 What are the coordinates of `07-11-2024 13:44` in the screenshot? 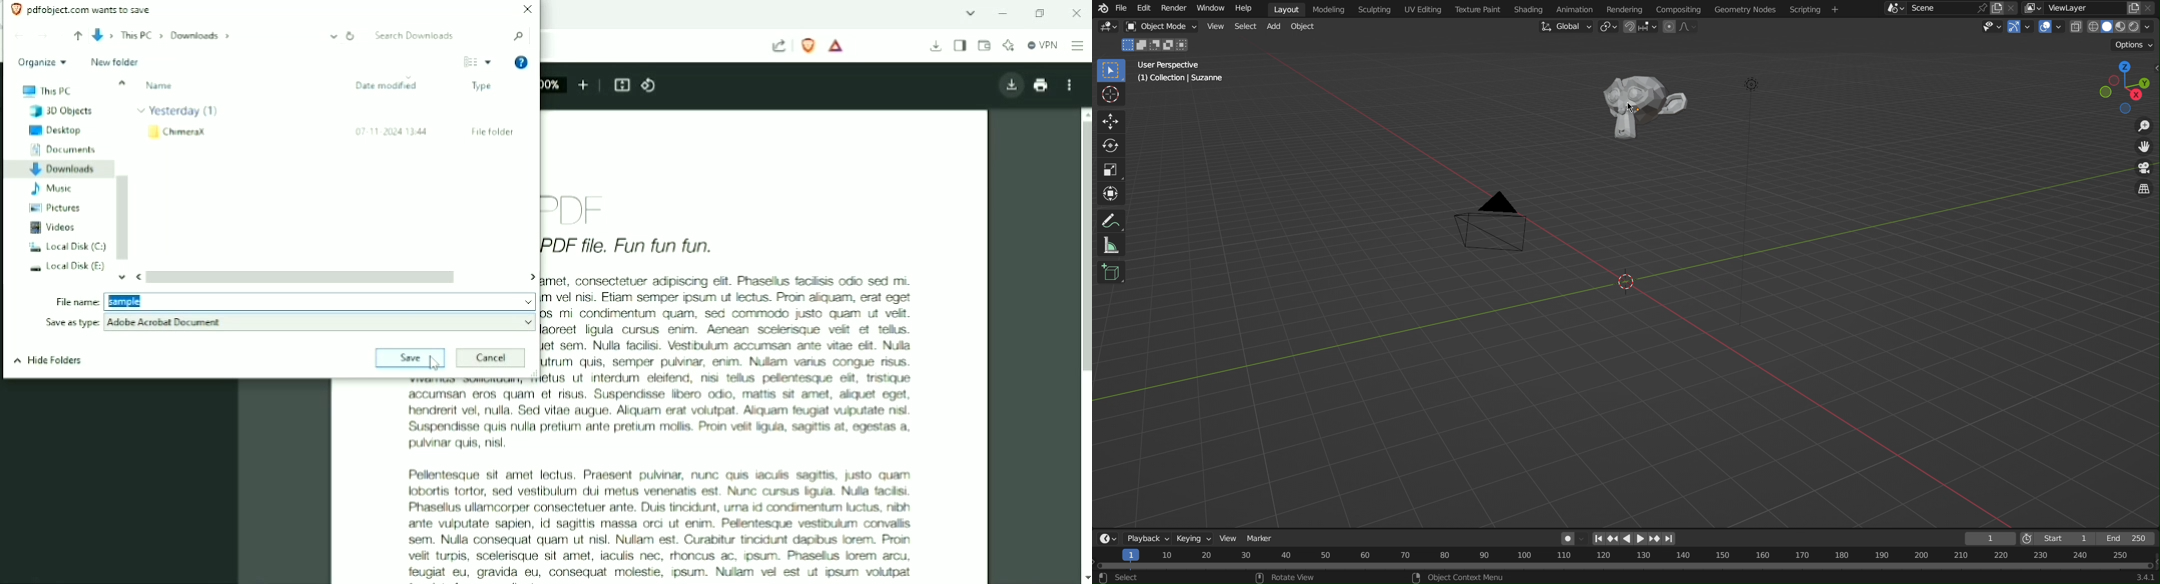 It's located at (392, 132).